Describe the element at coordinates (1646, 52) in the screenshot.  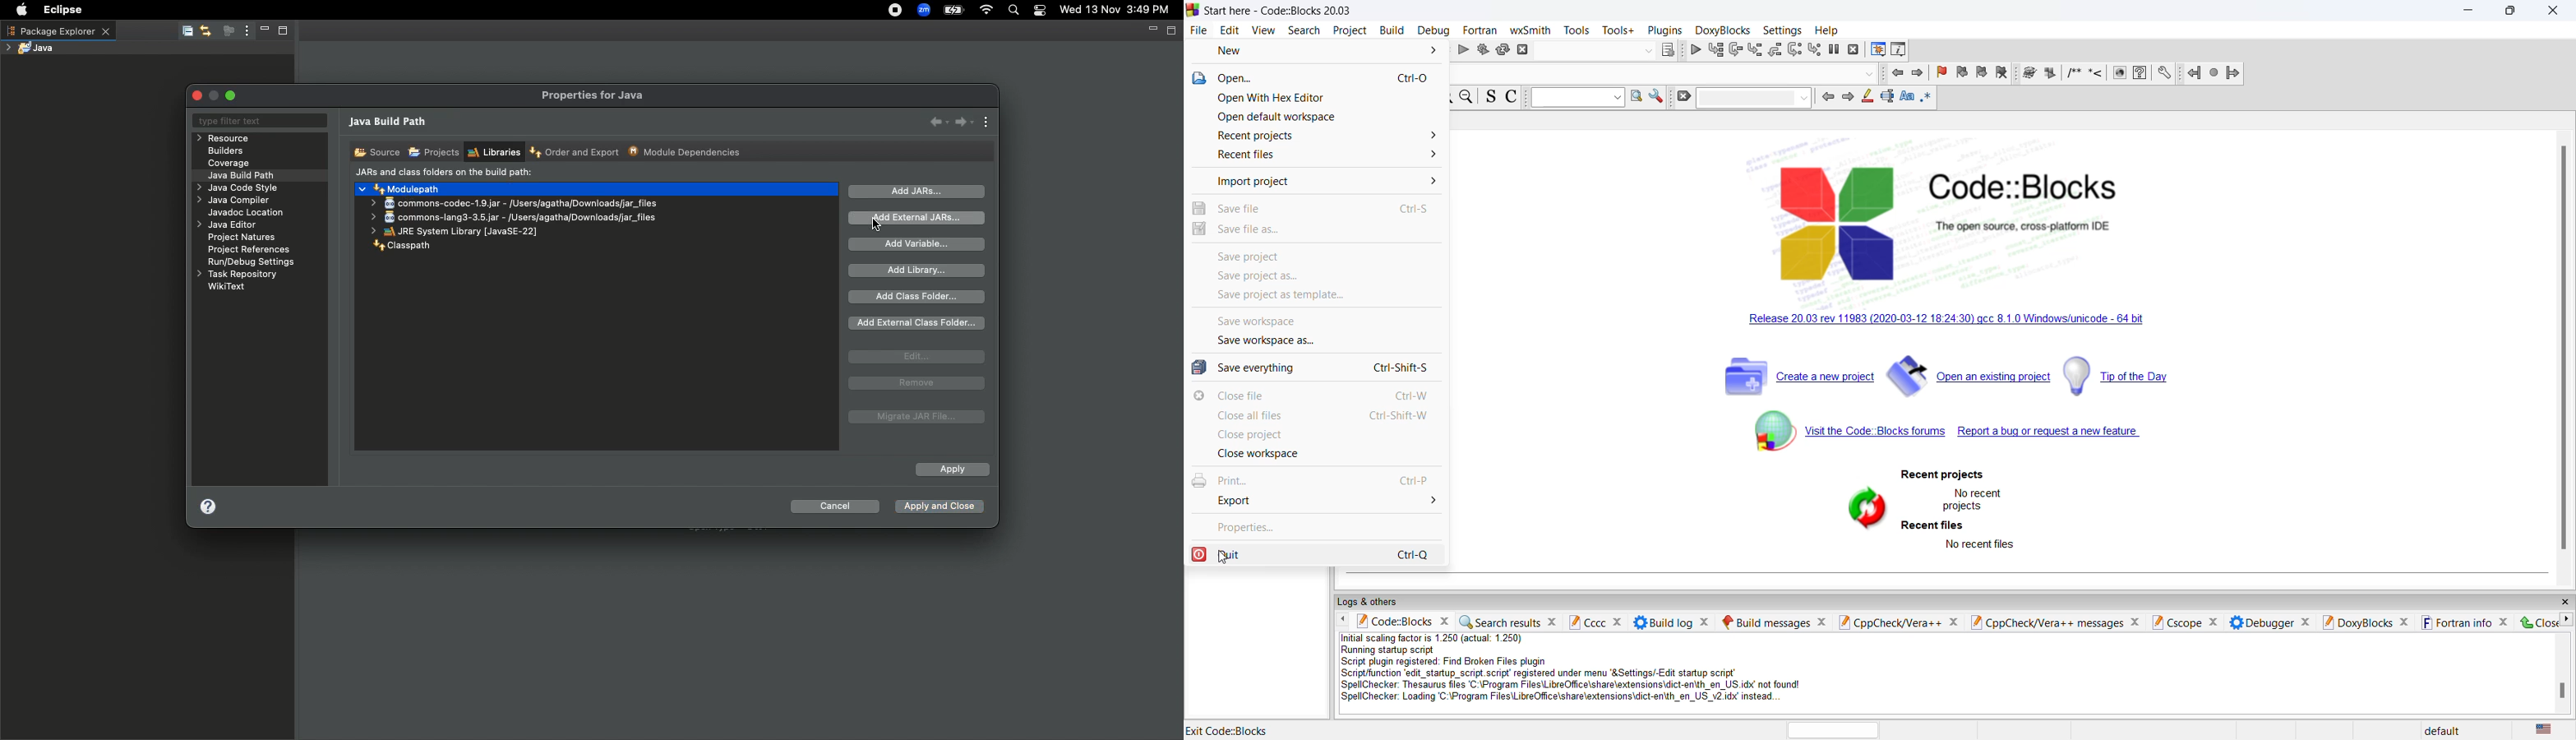
I see `dropdown` at that location.